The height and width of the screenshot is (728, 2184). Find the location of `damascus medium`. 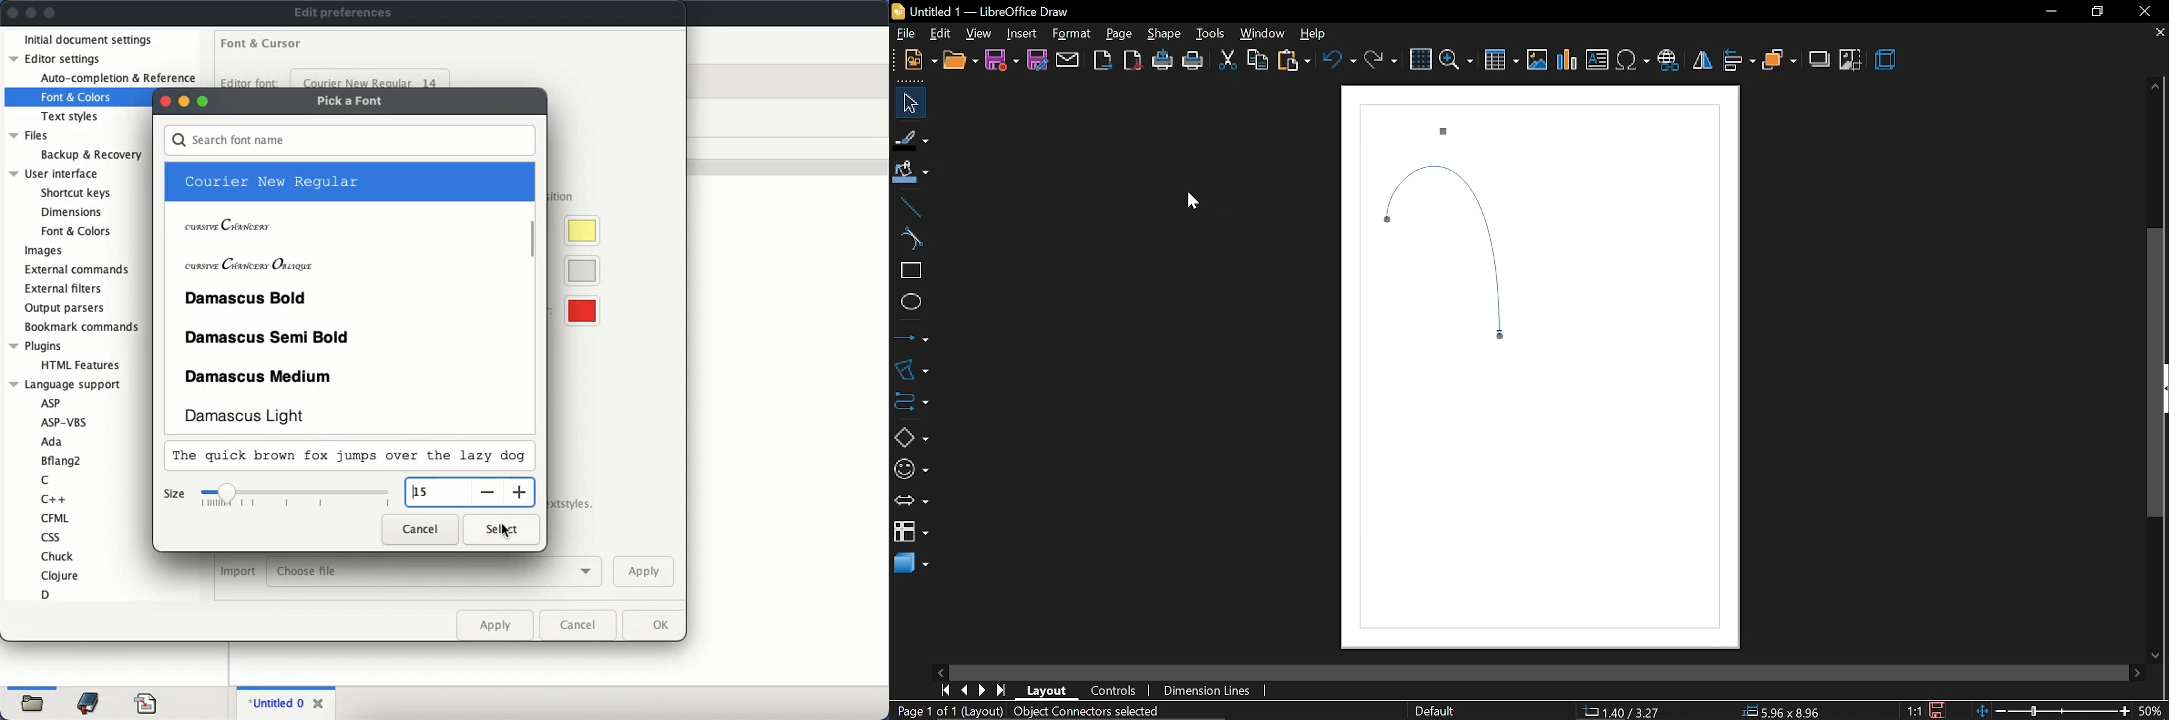

damascus medium is located at coordinates (349, 374).